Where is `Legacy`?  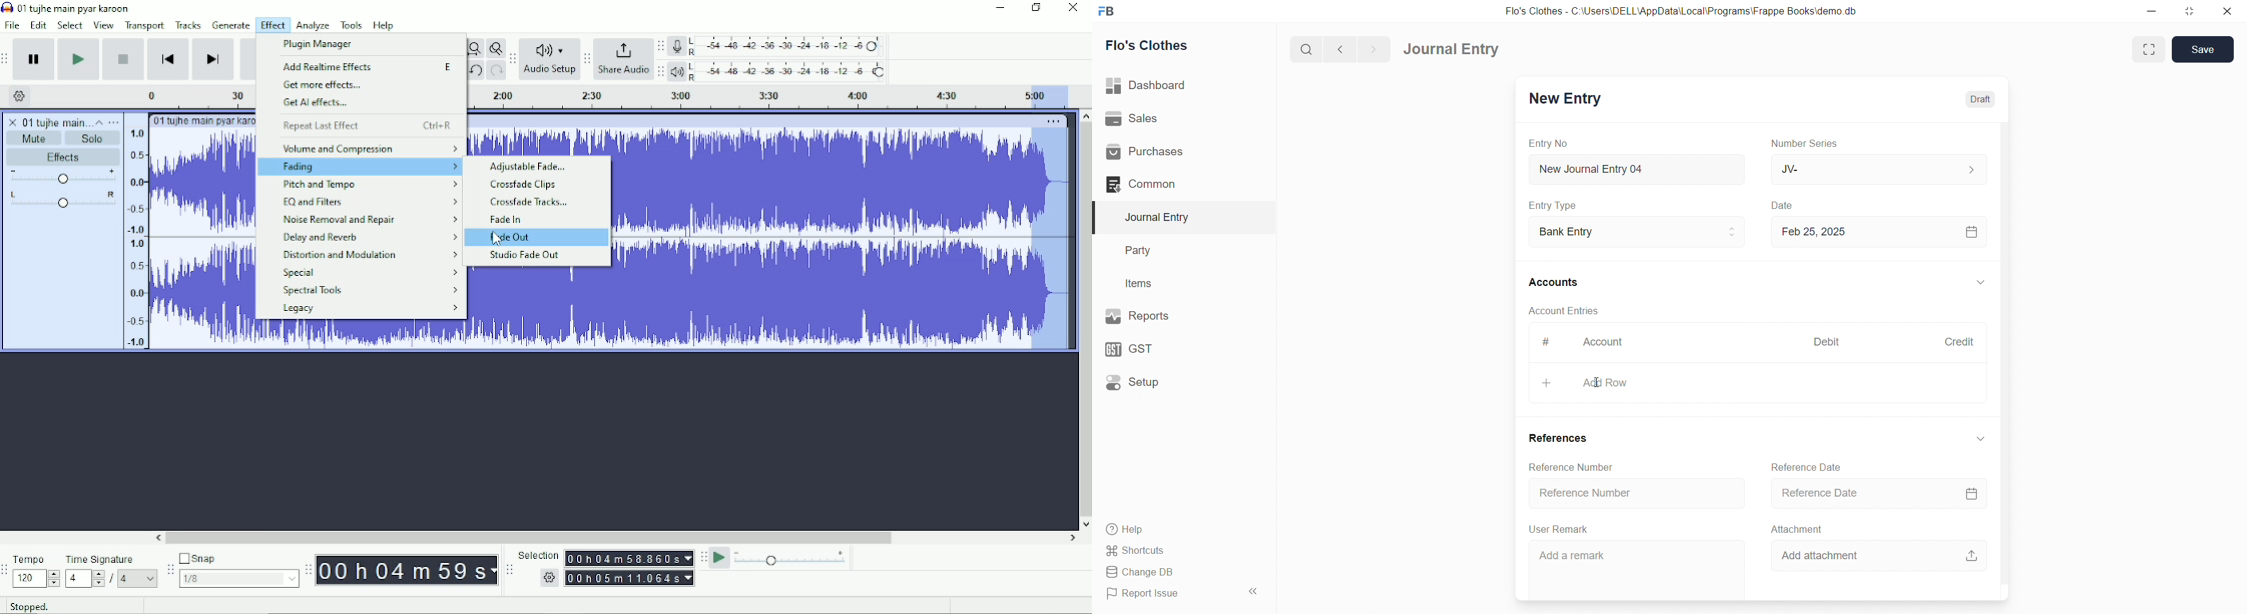 Legacy is located at coordinates (369, 310).